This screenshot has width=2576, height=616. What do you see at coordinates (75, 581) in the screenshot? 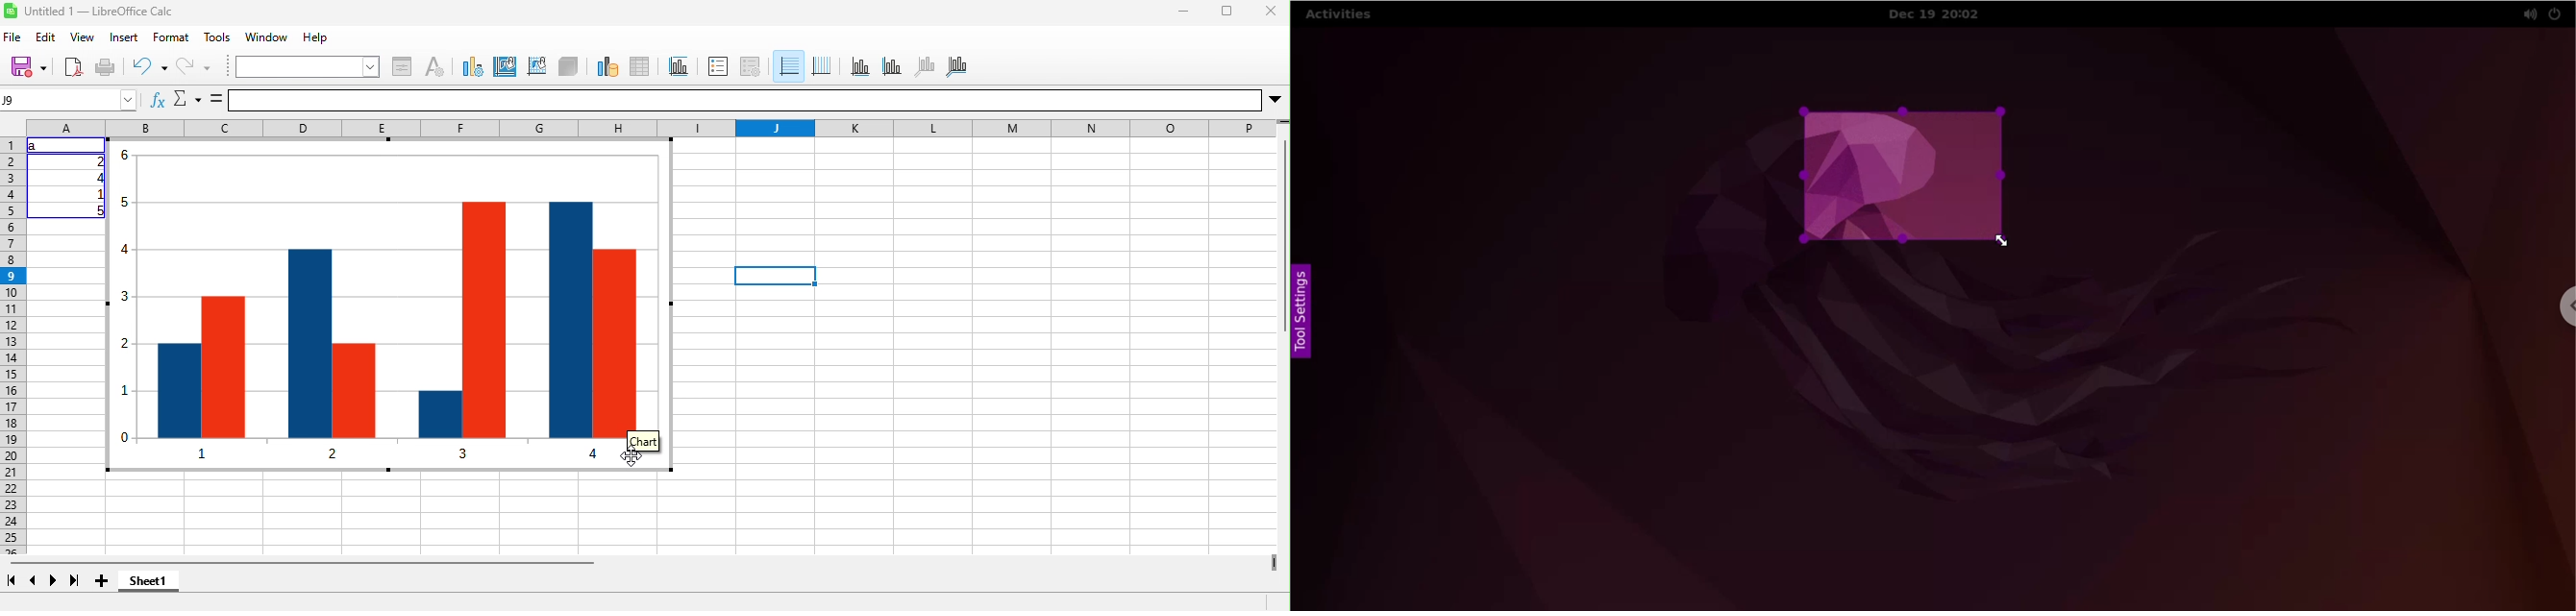
I see `last sheet` at bounding box center [75, 581].